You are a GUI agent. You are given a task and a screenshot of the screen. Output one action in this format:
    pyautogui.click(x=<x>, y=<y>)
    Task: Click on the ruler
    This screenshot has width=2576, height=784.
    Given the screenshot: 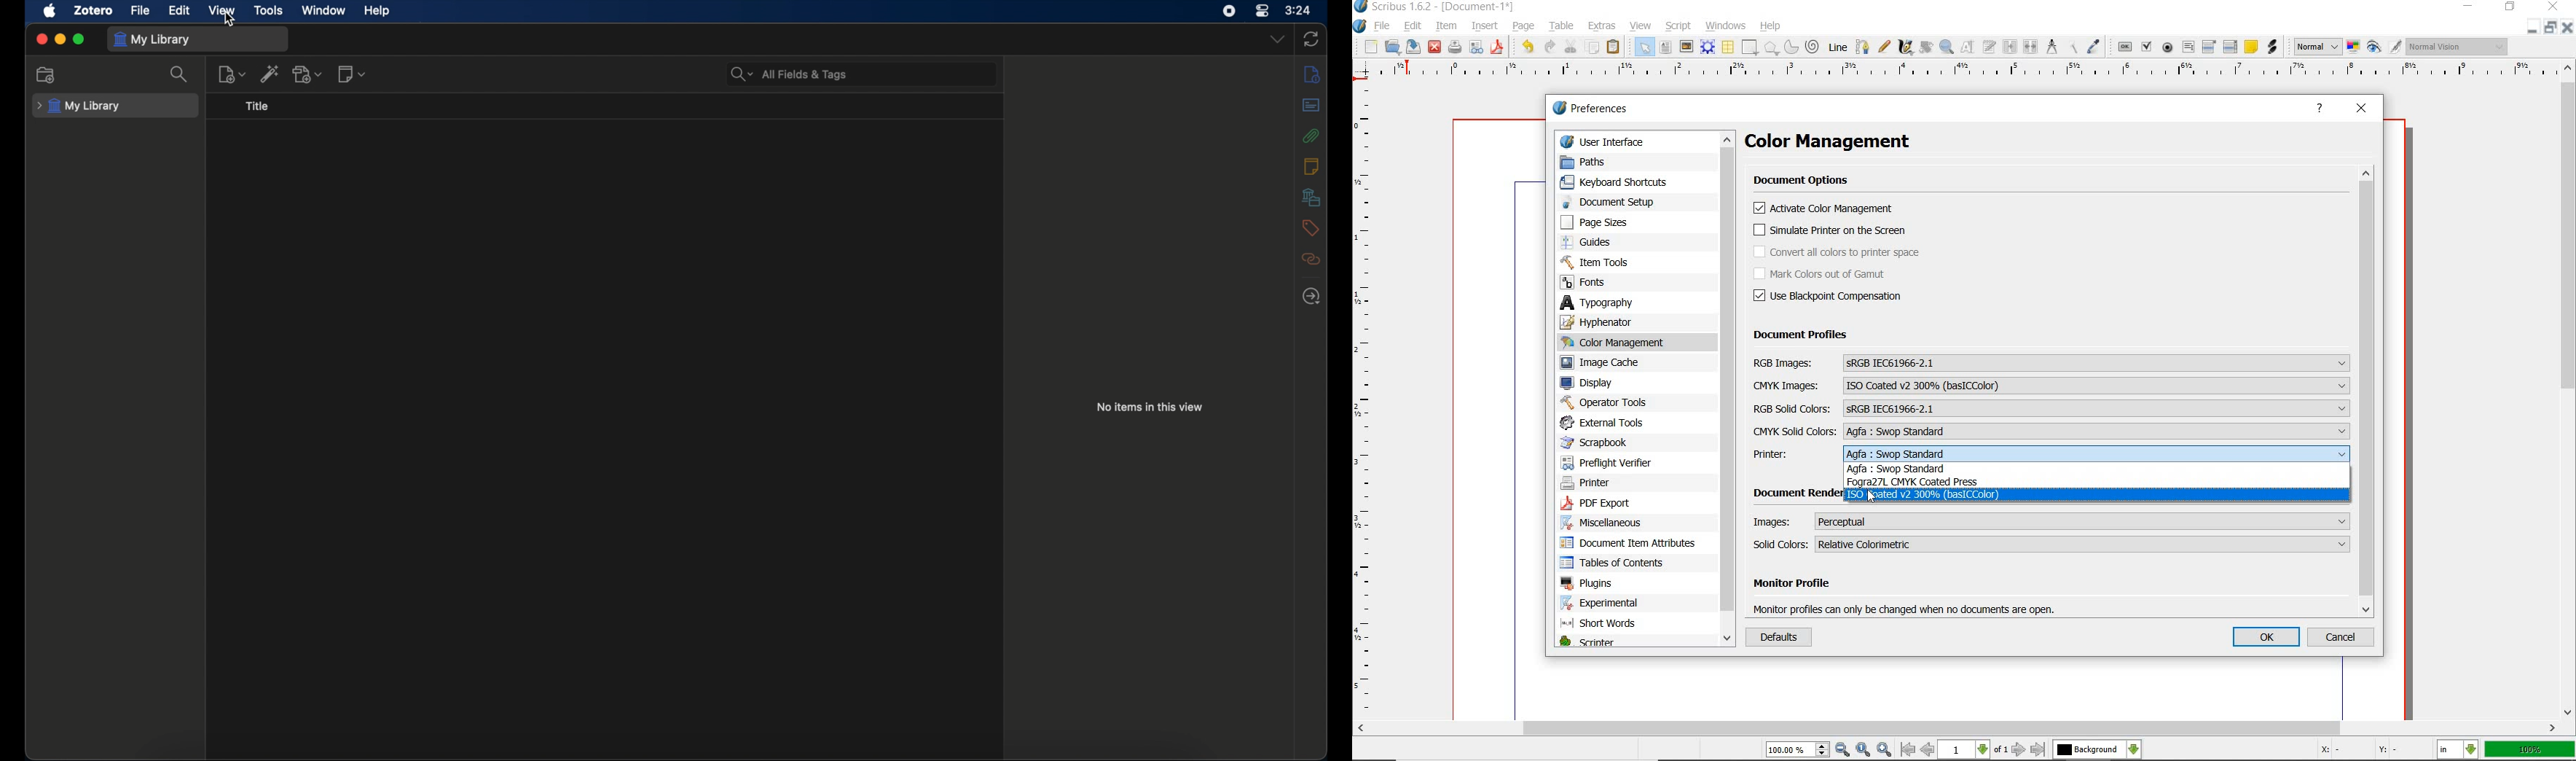 What is the action you would take?
    pyautogui.click(x=1372, y=401)
    